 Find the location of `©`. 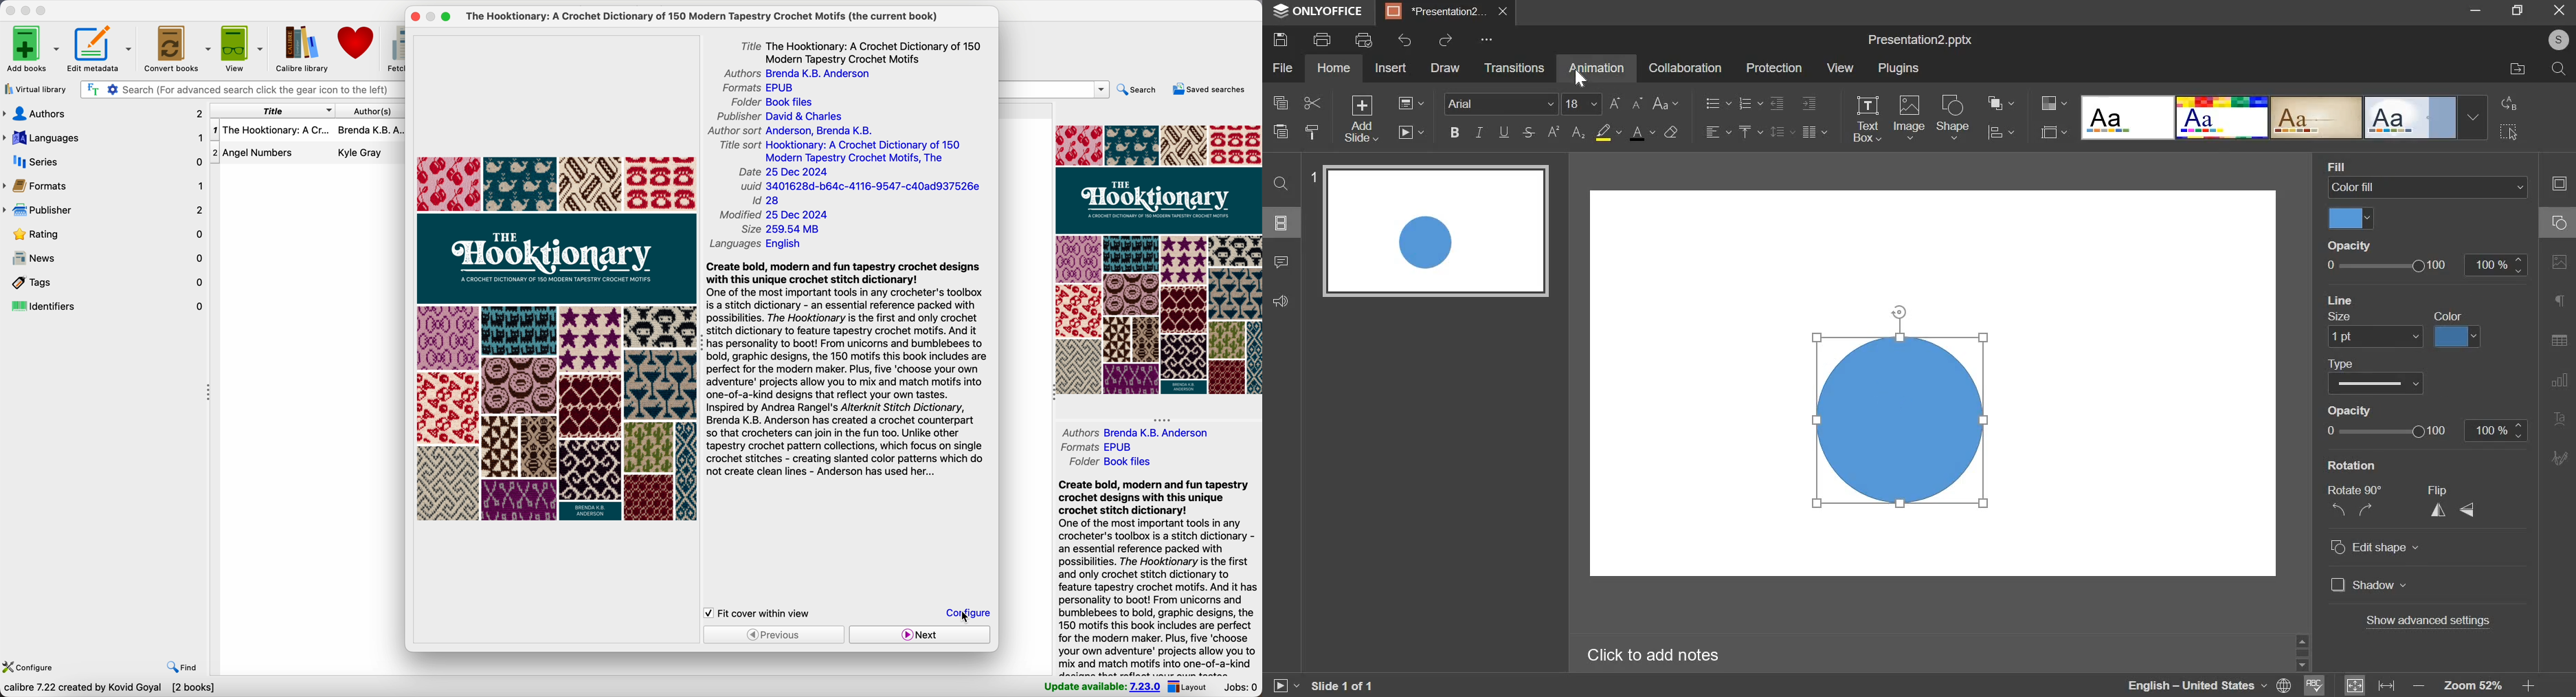

© is located at coordinates (2555, 41).